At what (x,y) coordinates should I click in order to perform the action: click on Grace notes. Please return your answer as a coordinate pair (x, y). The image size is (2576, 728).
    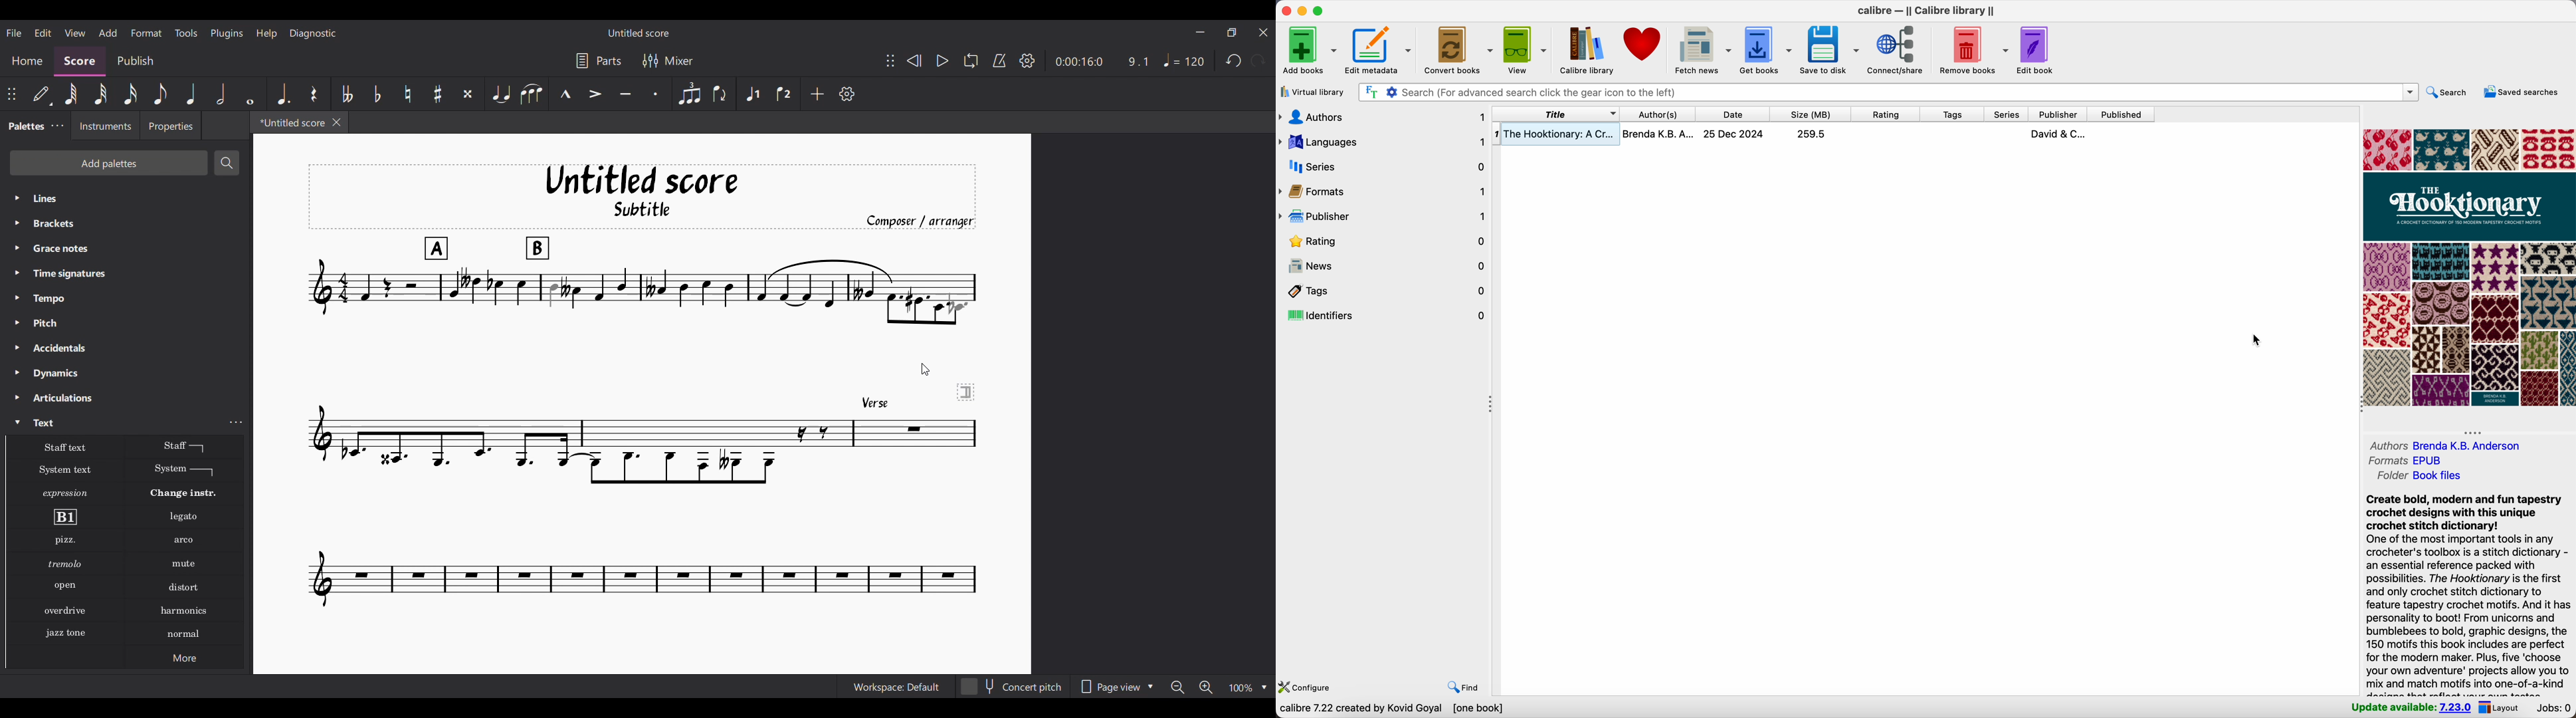
    Looking at the image, I should click on (126, 248).